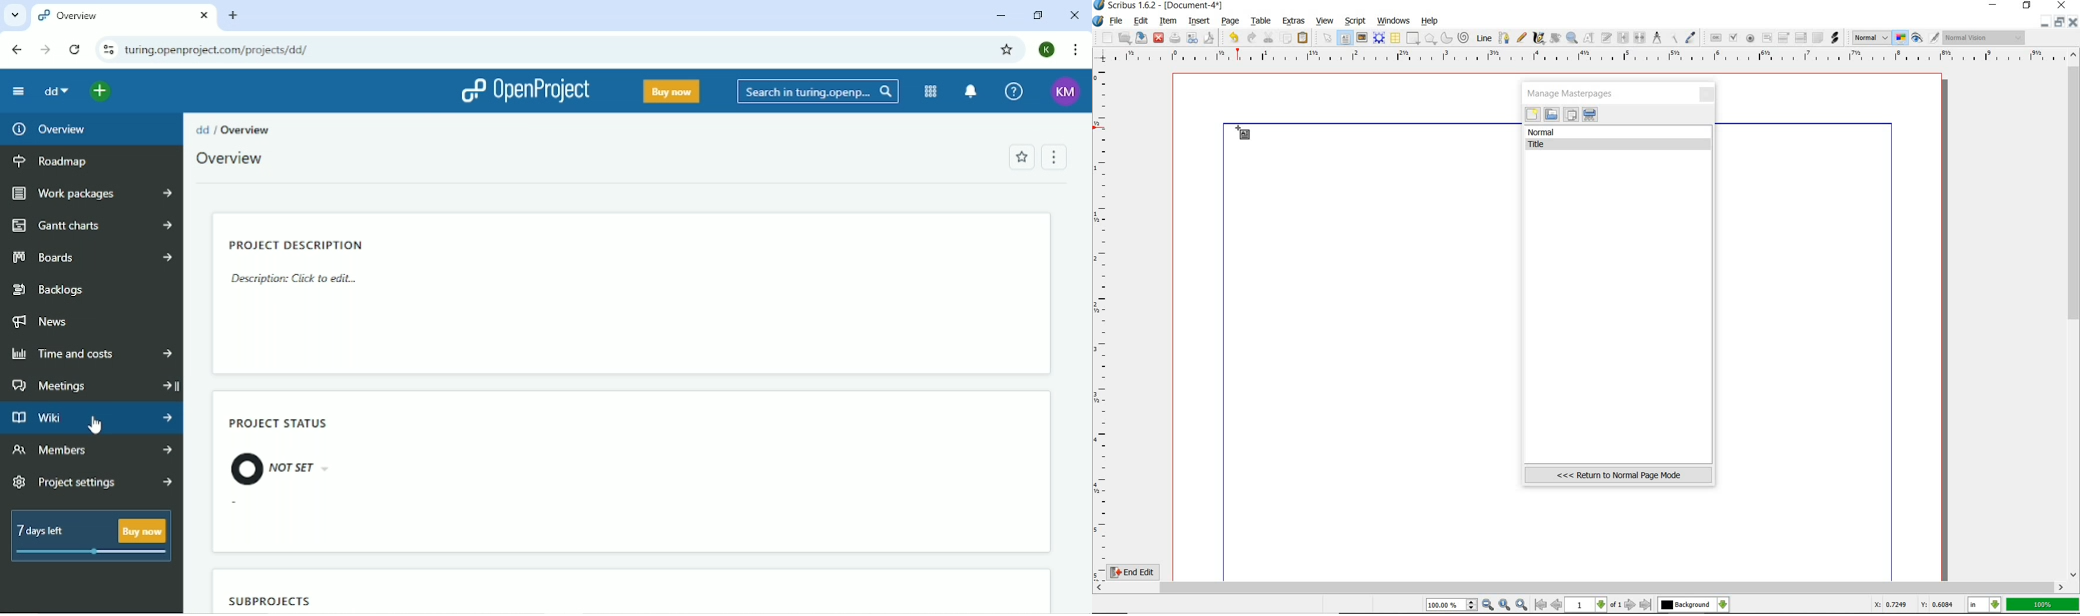  Describe the element at coordinates (1619, 132) in the screenshot. I see `normal` at that location.